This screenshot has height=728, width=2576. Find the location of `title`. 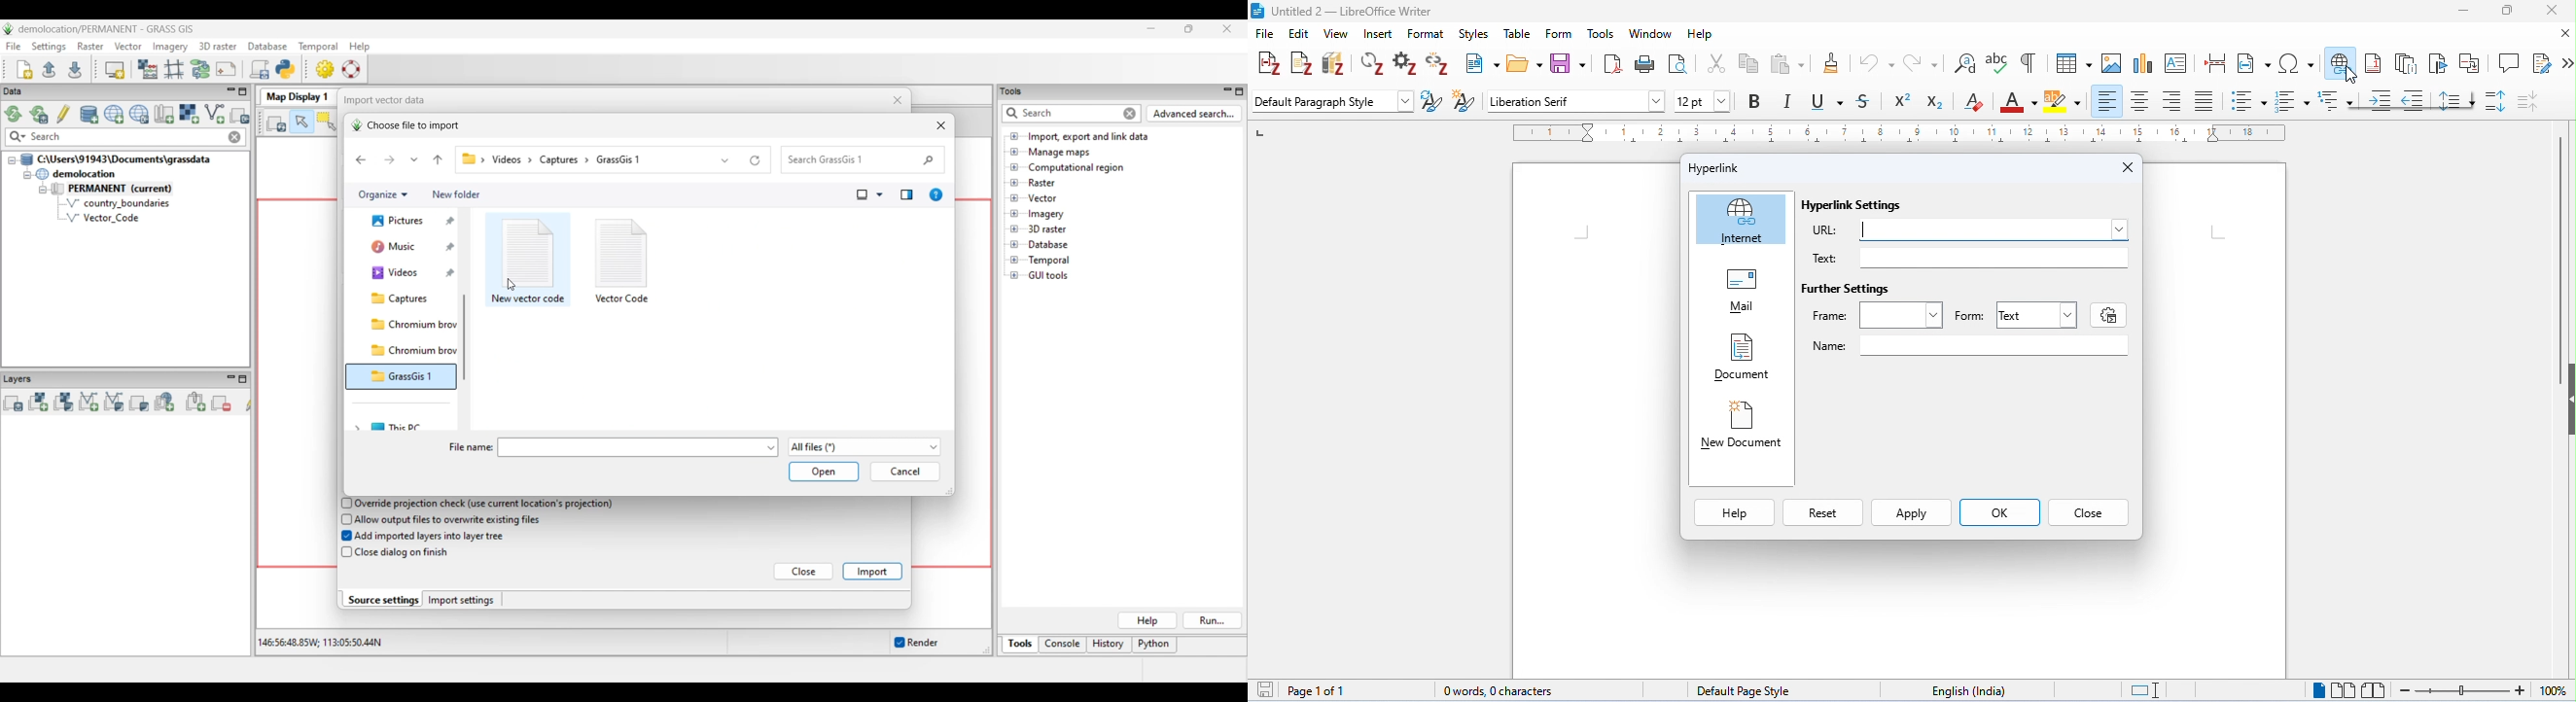

title is located at coordinates (1343, 12).